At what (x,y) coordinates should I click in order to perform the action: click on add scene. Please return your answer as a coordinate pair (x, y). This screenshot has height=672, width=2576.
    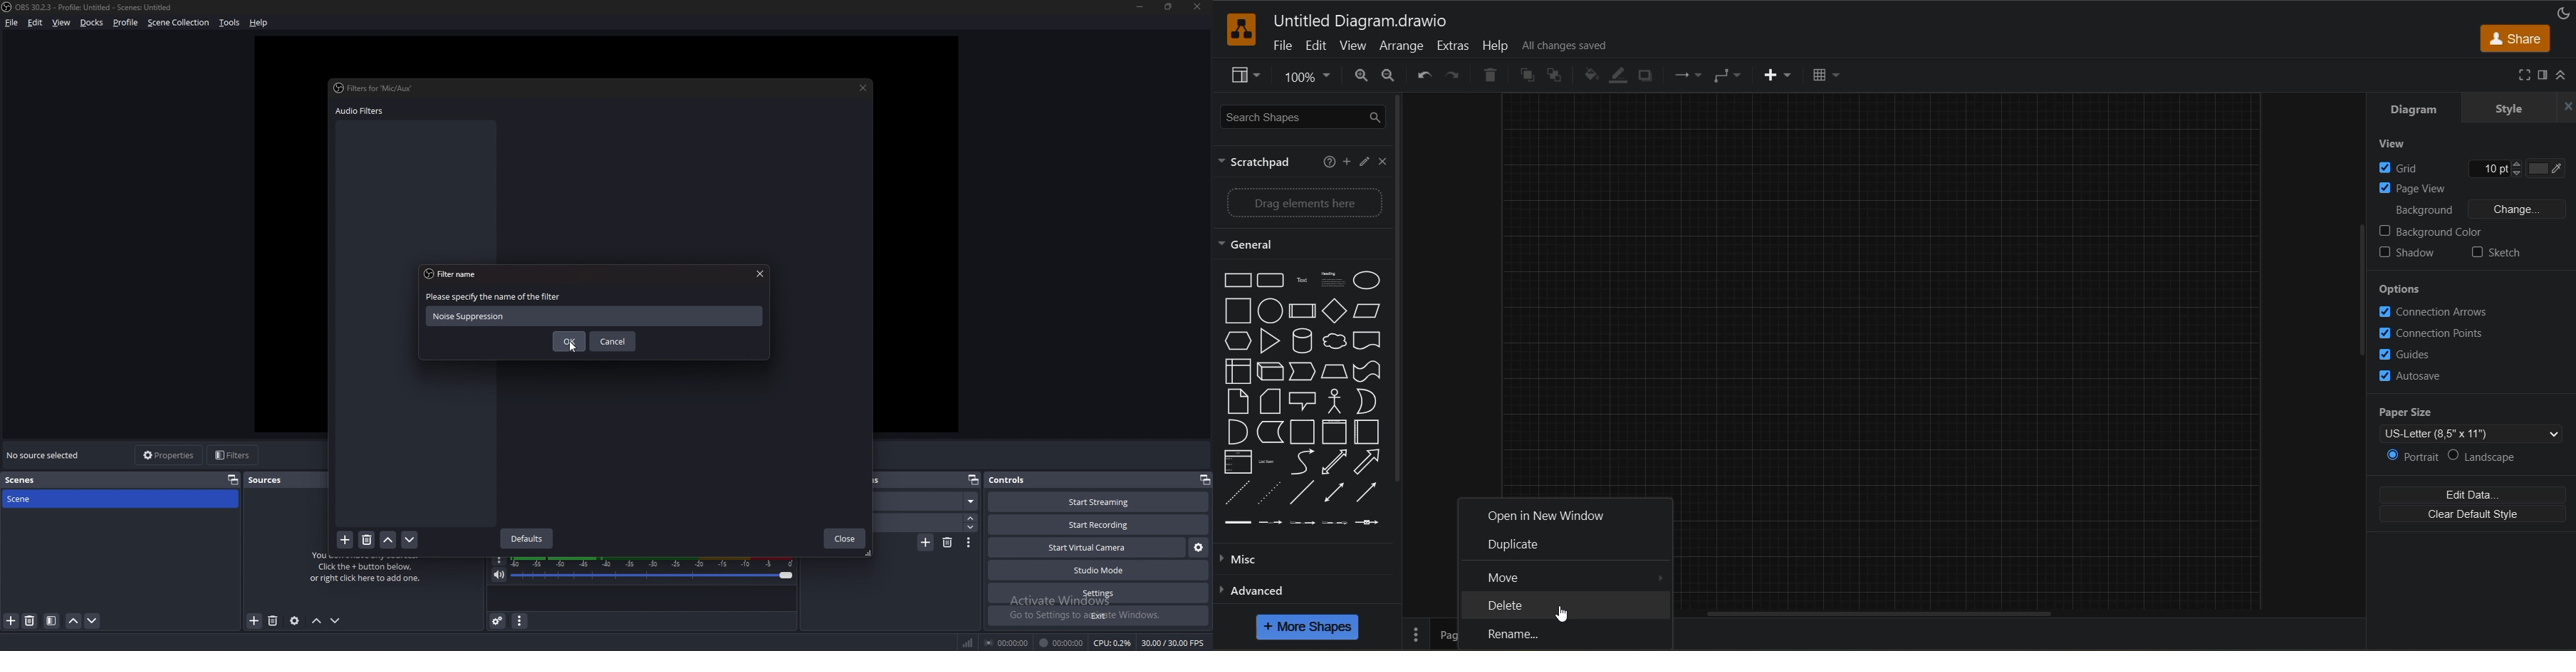
    Looking at the image, I should click on (11, 621).